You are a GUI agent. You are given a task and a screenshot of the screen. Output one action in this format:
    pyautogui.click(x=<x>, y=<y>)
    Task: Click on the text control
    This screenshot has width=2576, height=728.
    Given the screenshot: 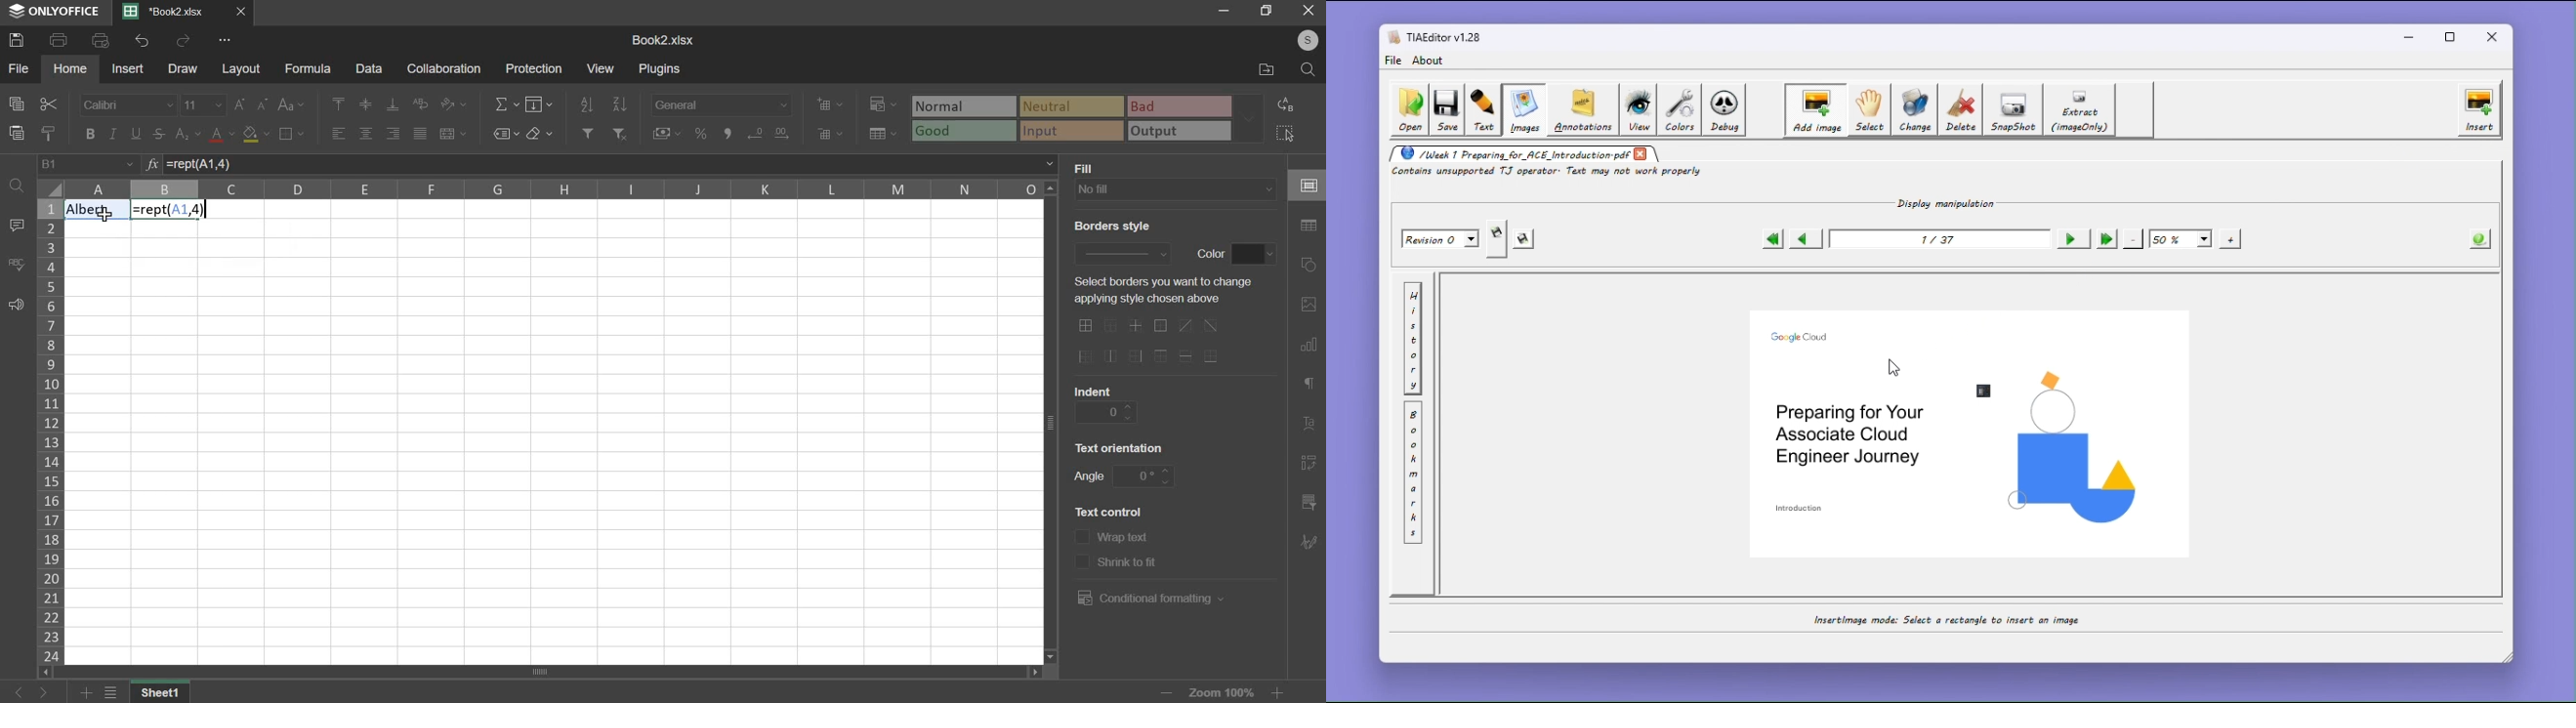 What is the action you would take?
    pyautogui.click(x=1084, y=548)
    